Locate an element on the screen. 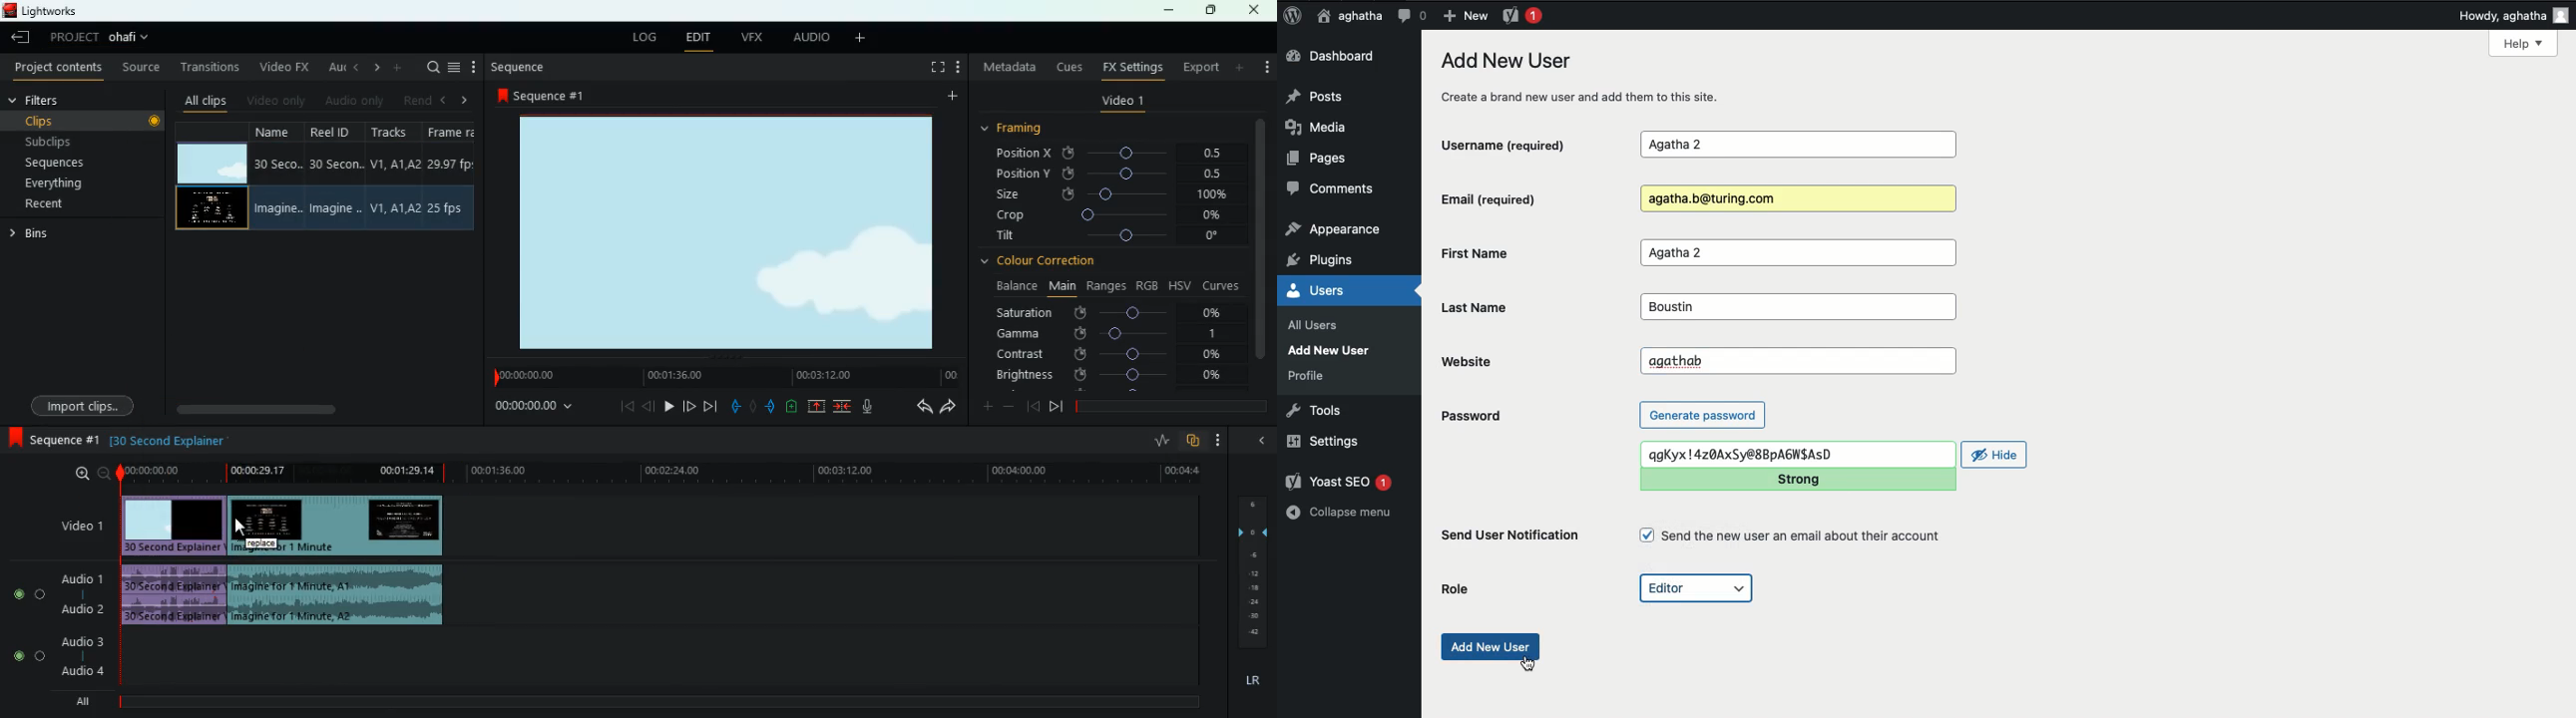  crop is located at coordinates (1111, 216).